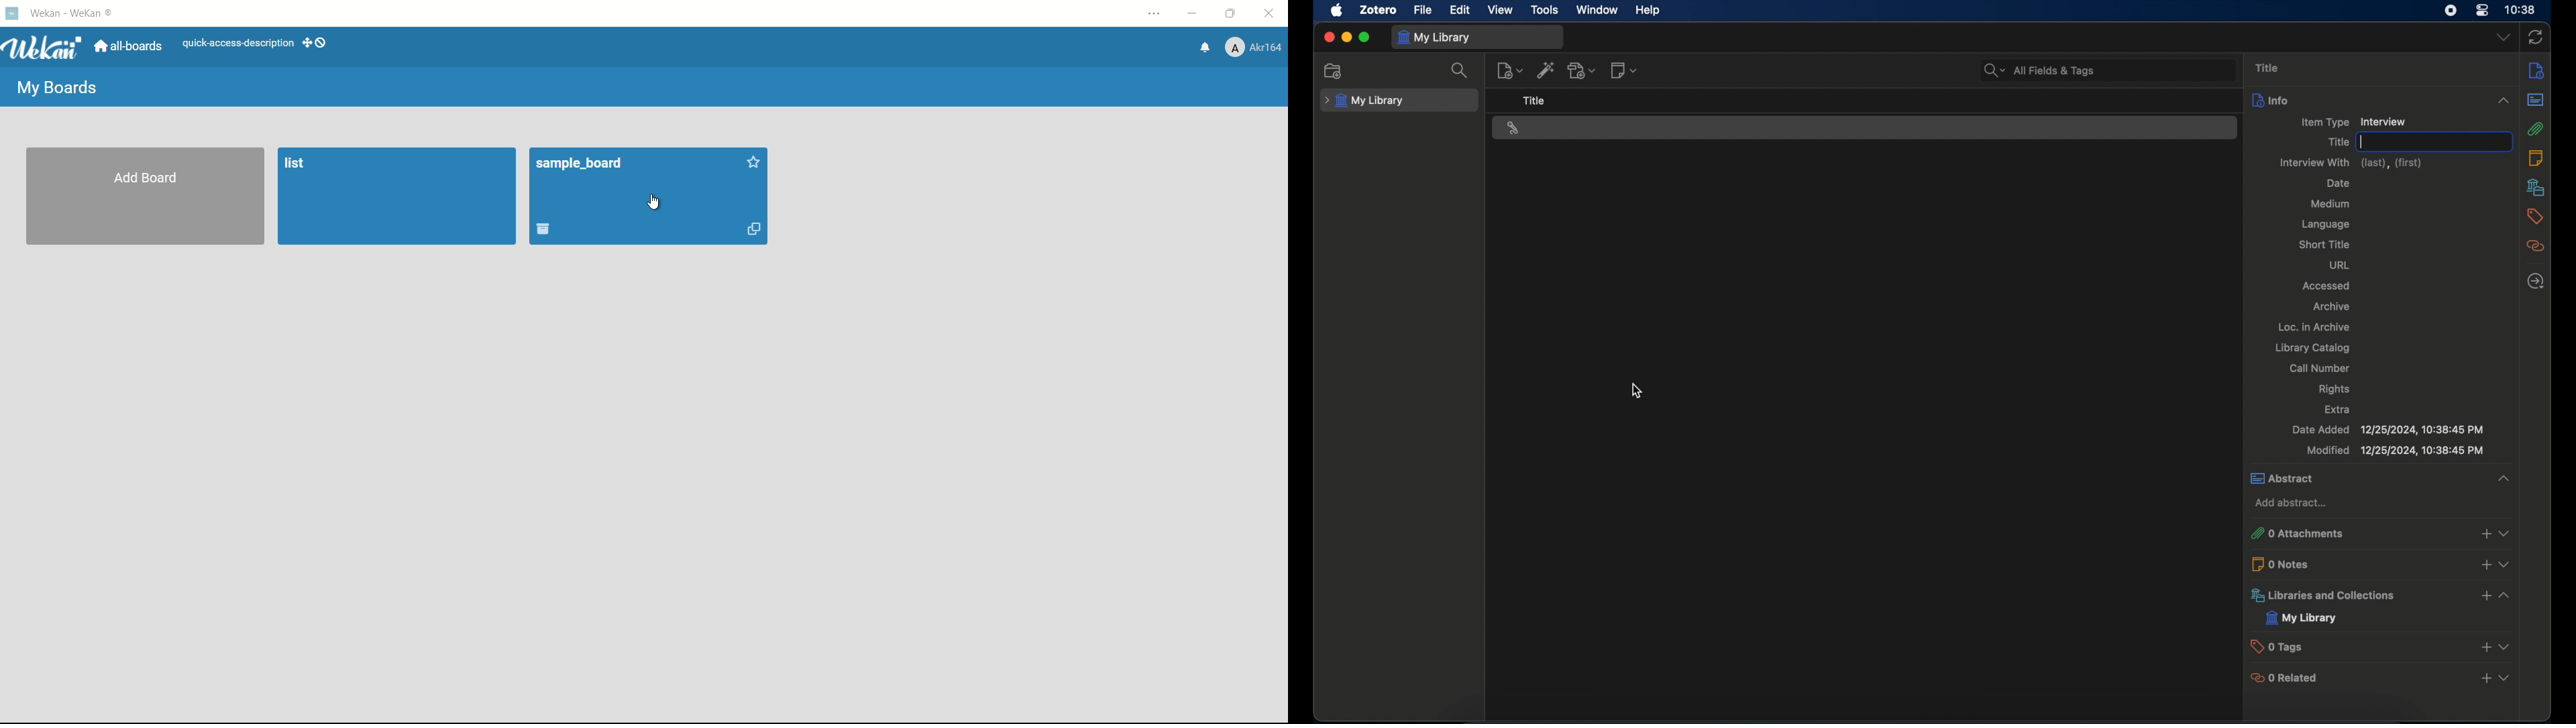 Image resolution: width=2576 pixels, height=728 pixels. I want to click on medium, so click(2330, 204).